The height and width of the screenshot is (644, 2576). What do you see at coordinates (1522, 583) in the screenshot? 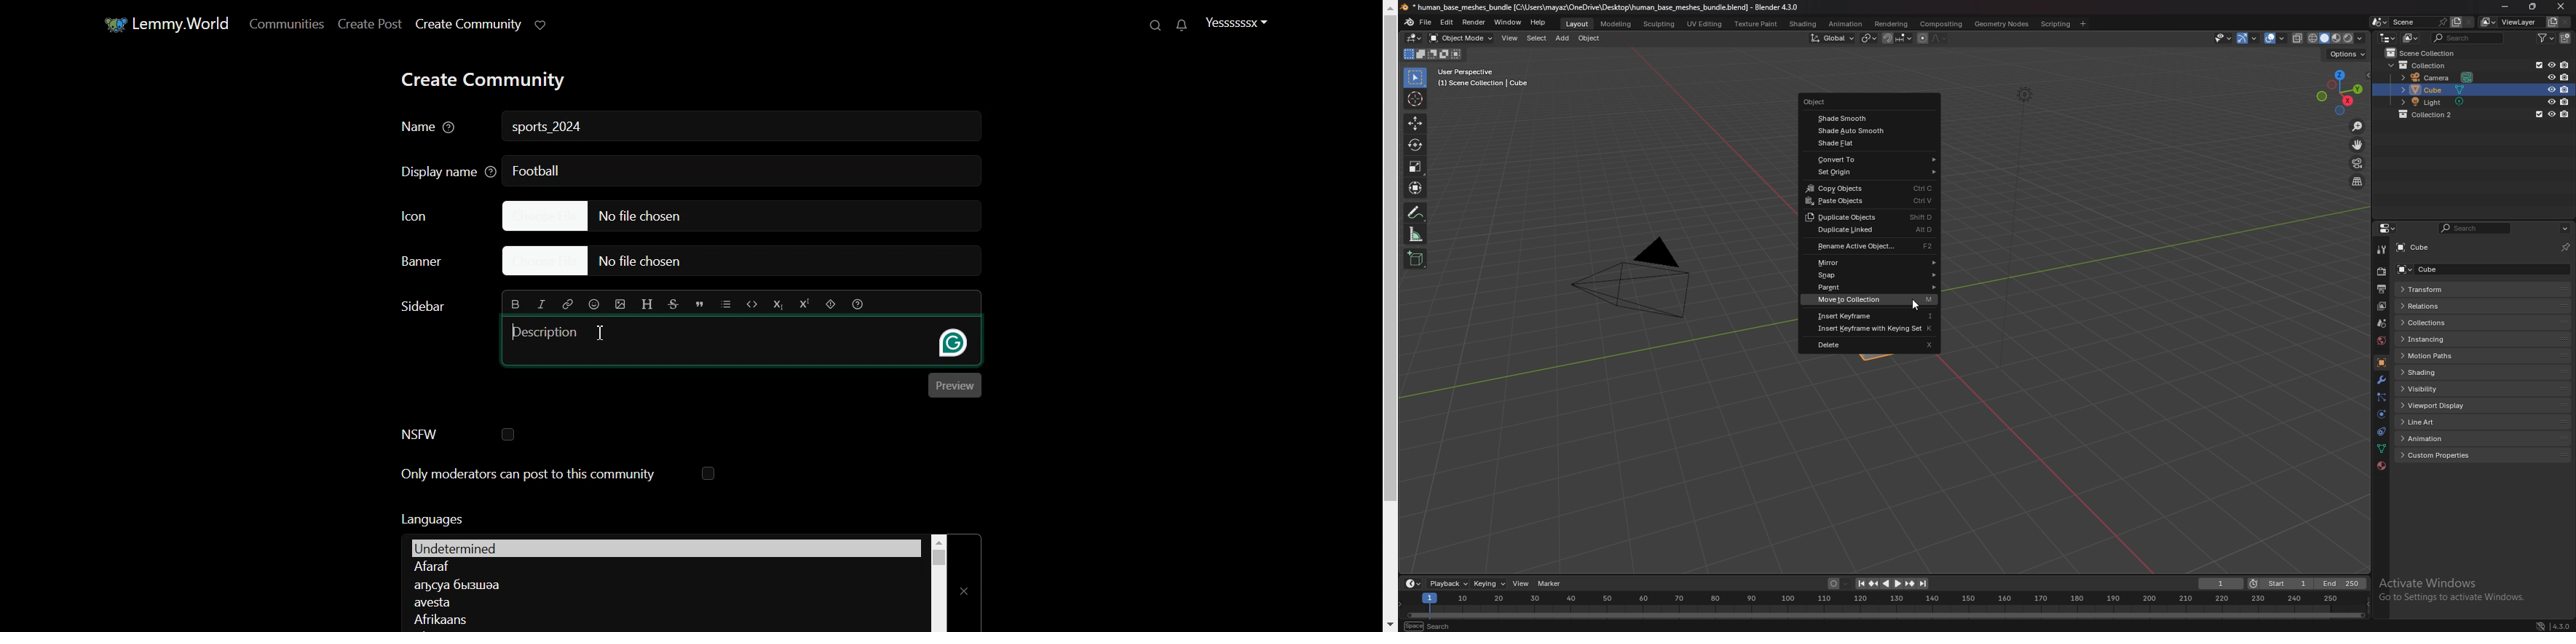
I see `view` at bounding box center [1522, 583].